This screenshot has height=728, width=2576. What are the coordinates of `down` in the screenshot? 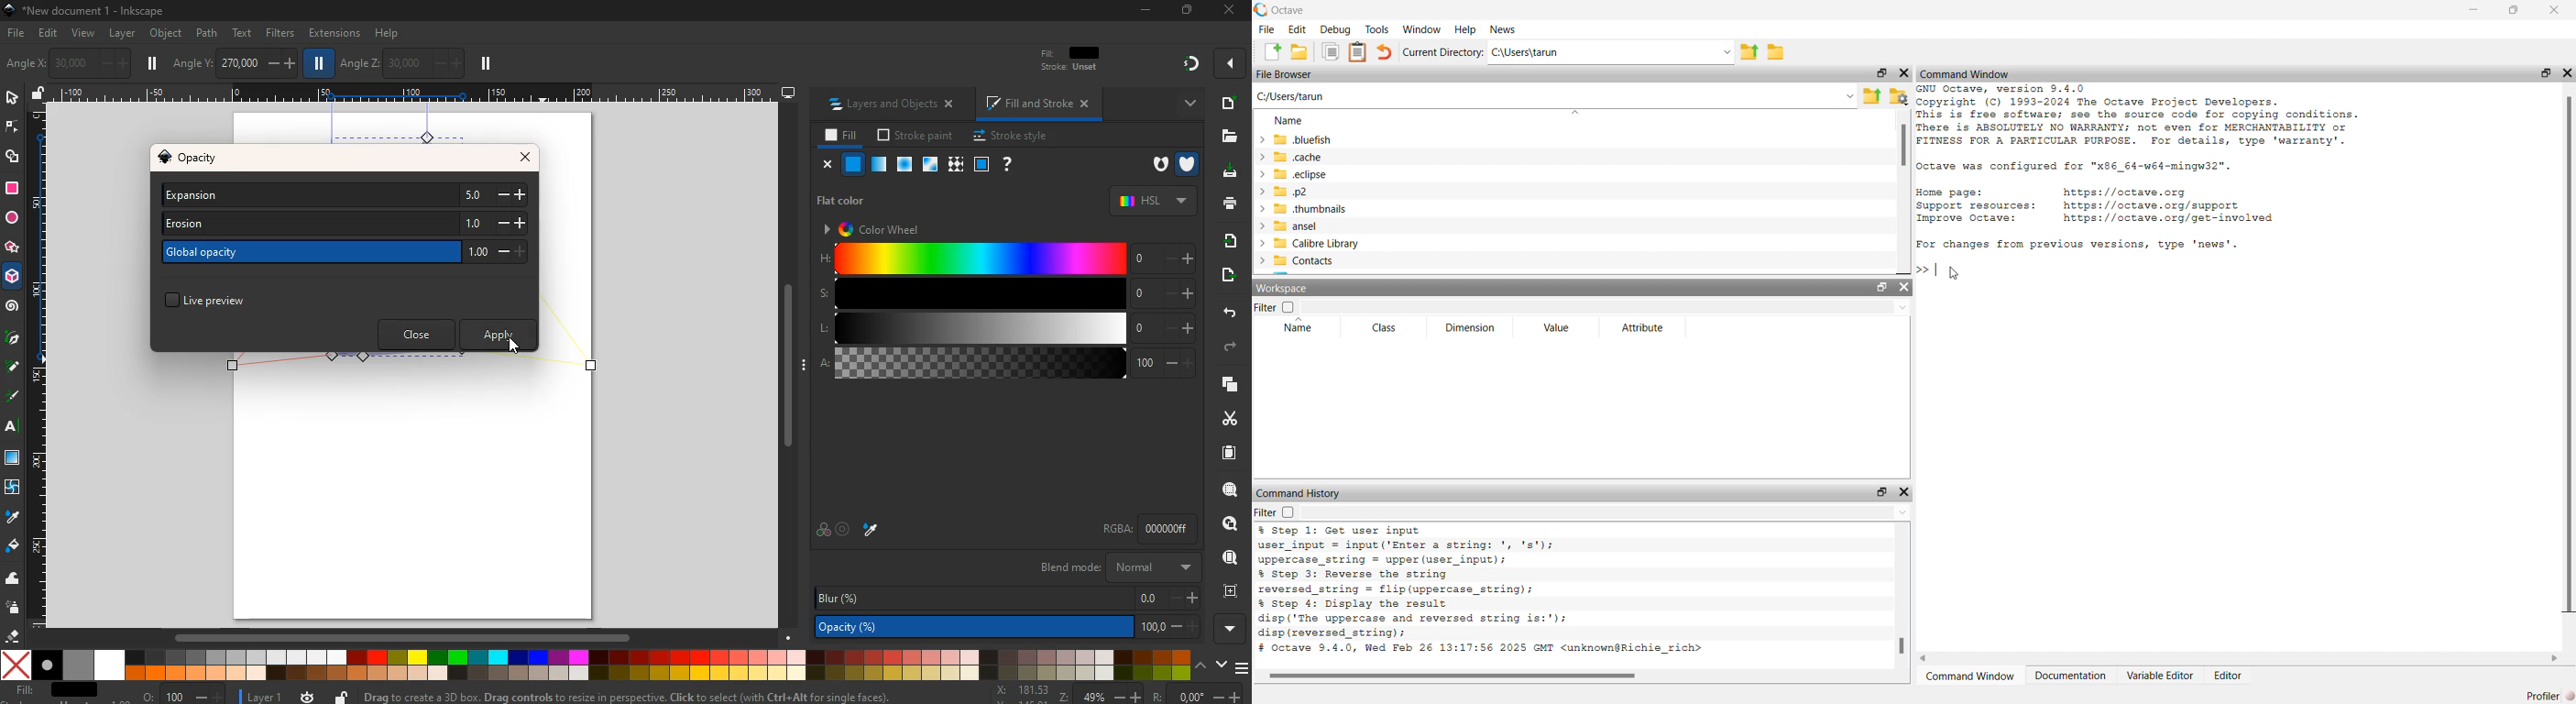 It's located at (1221, 666).